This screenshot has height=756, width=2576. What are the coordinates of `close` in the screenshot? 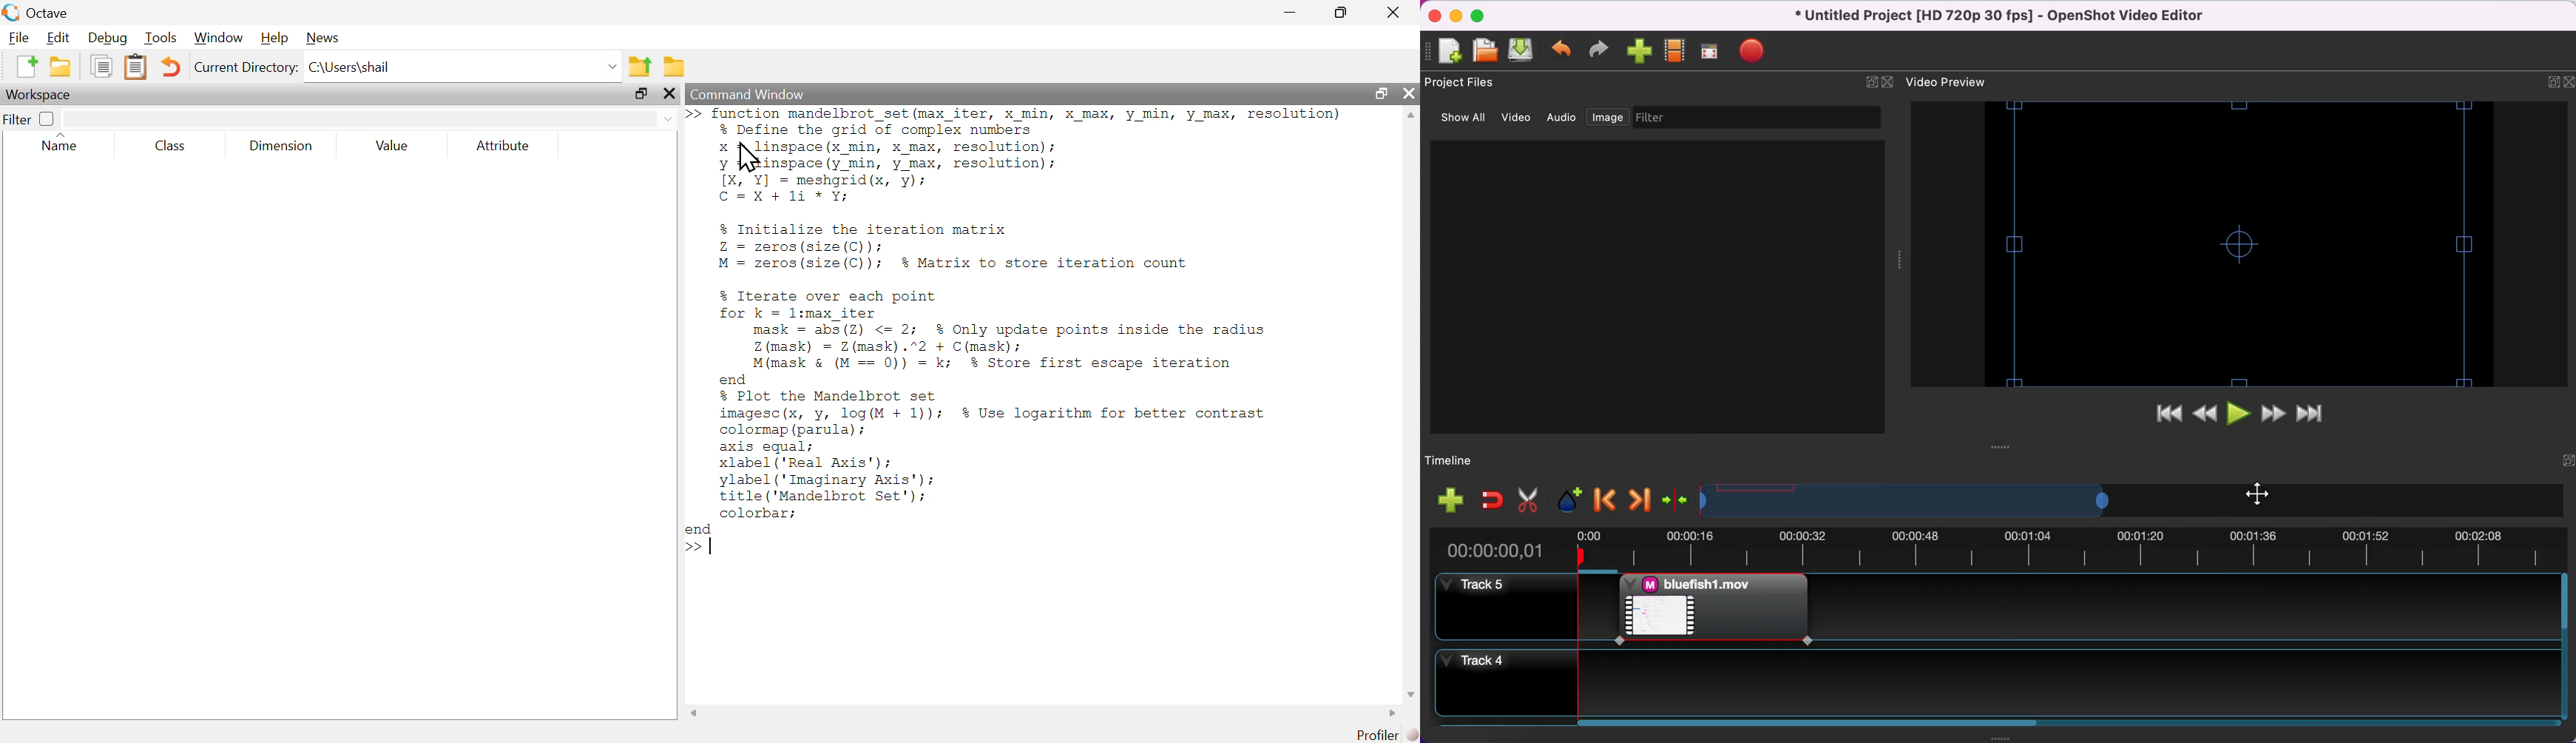 It's located at (1407, 95).